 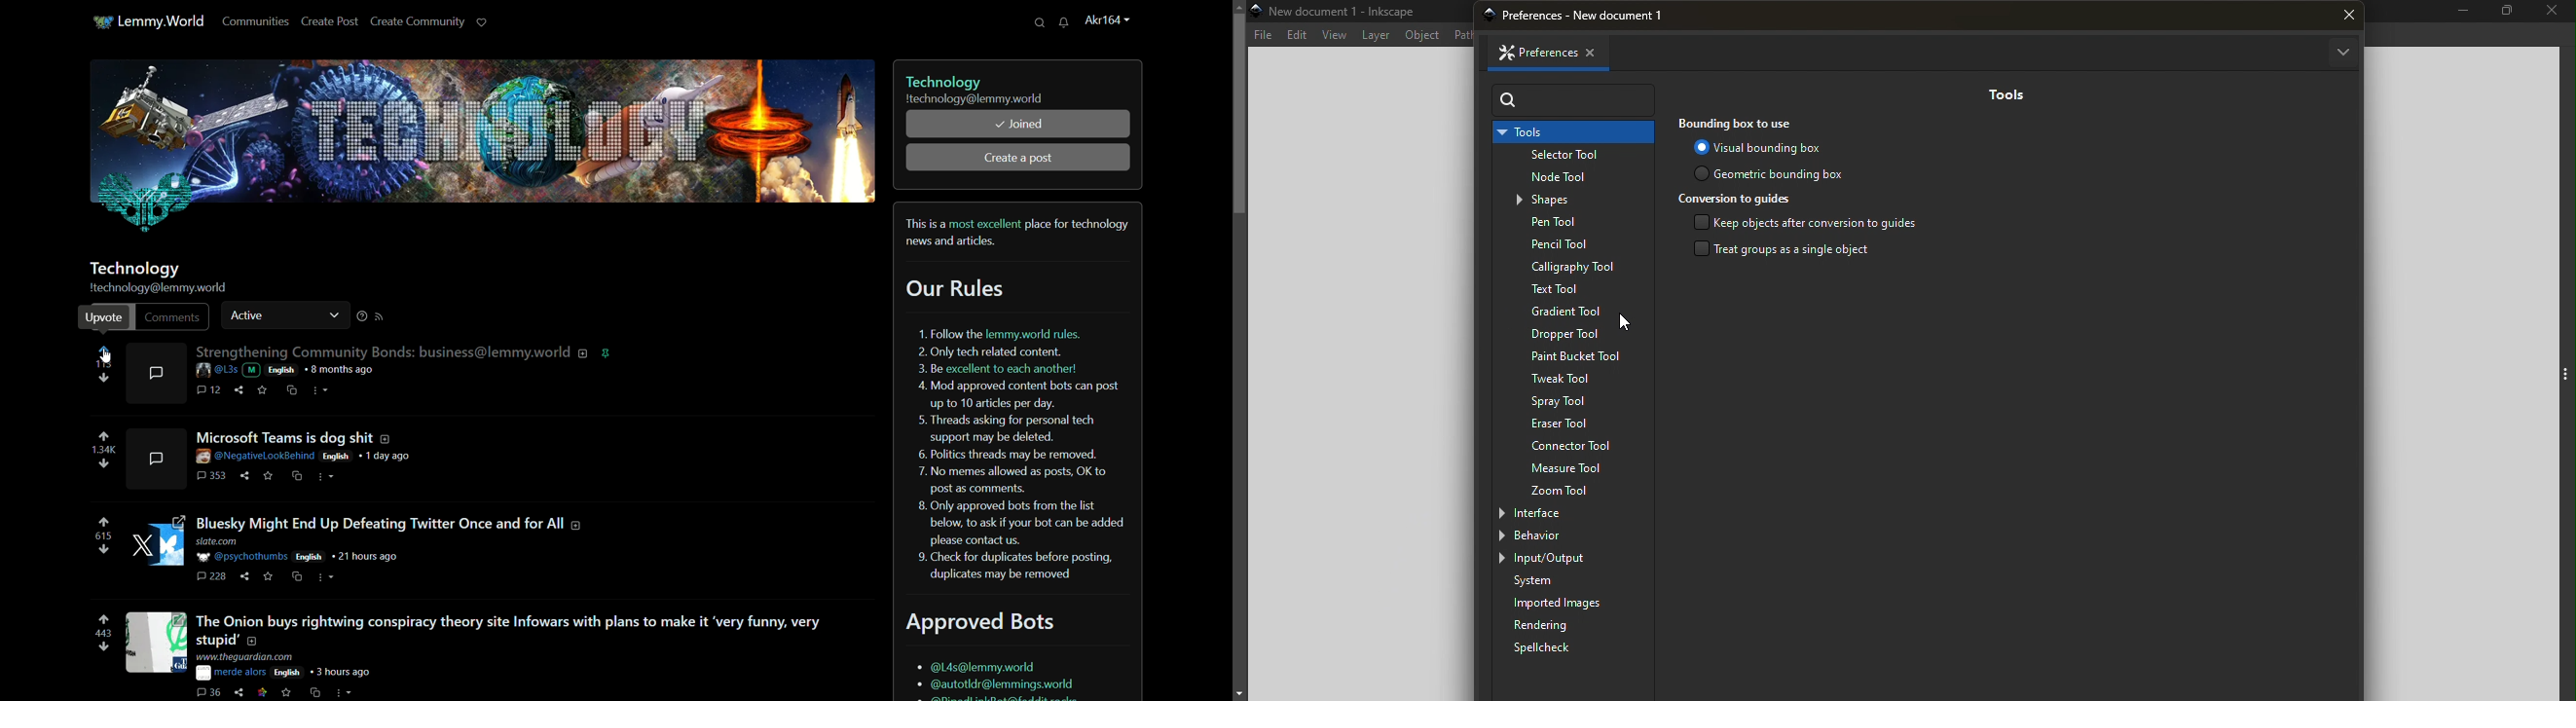 What do you see at coordinates (162, 290) in the screenshot?
I see `profile name` at bounding box center [162, 290].